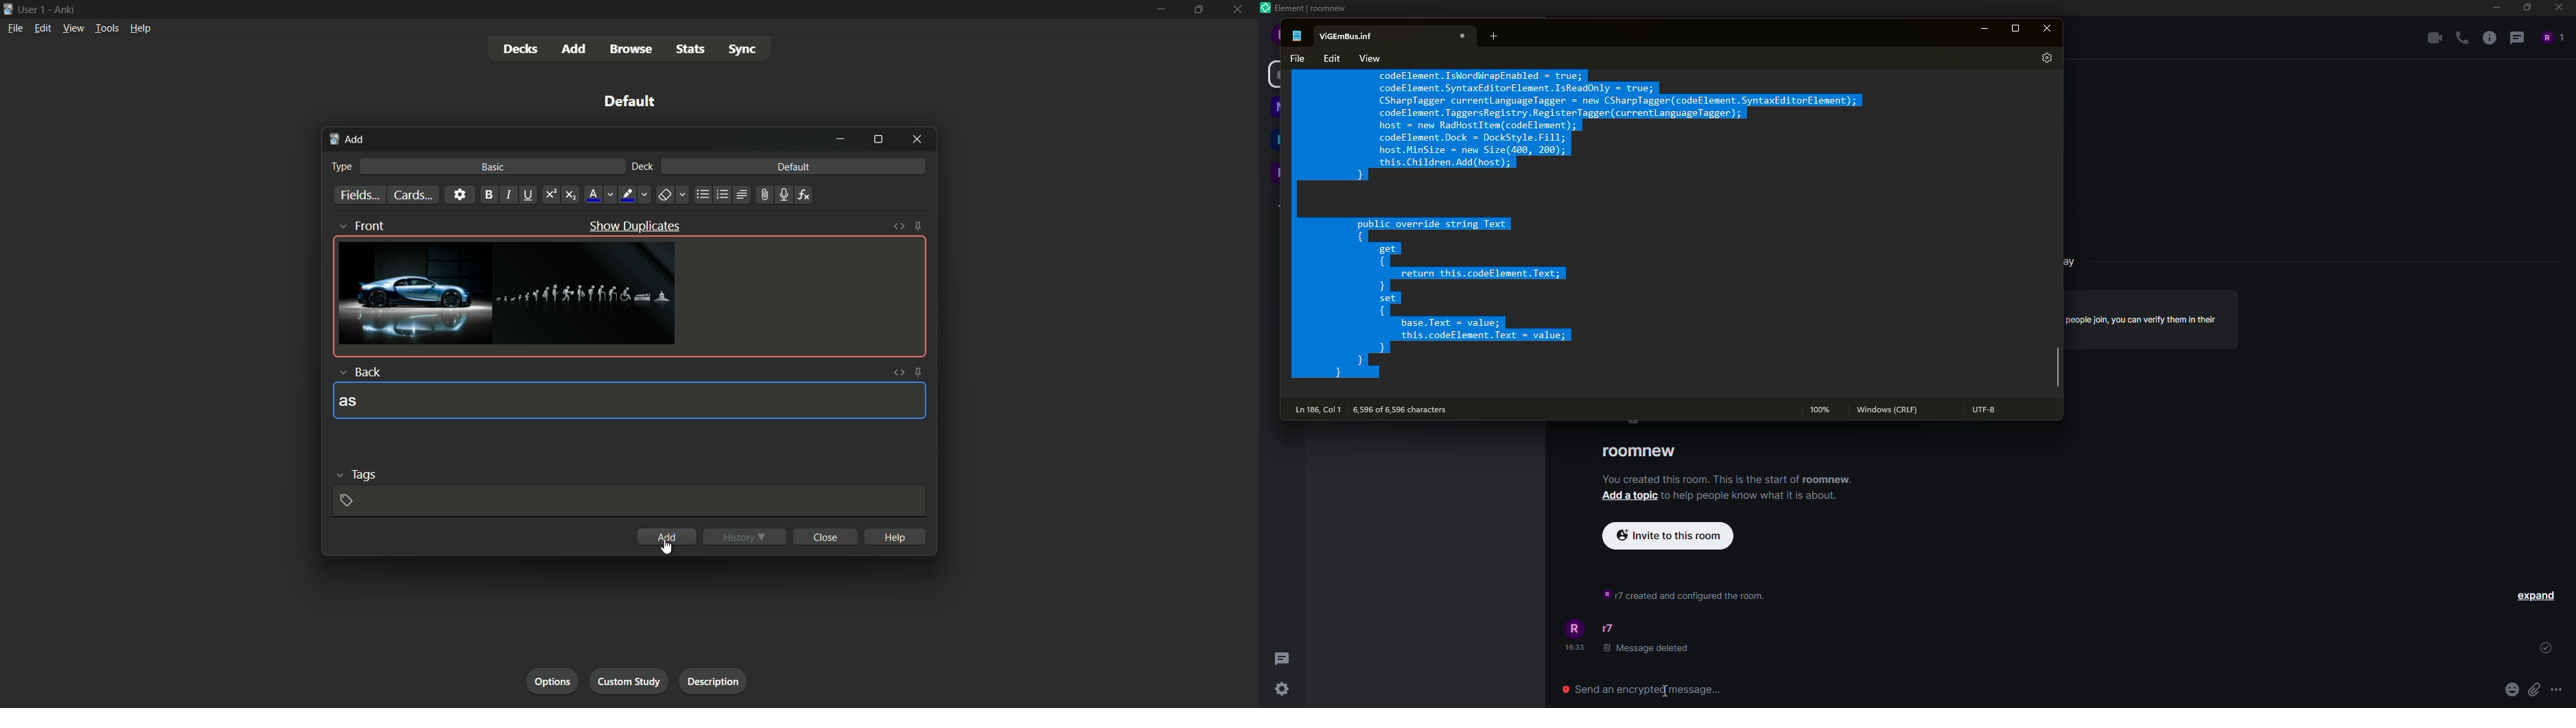 Image resolution: width=2576 pixels, height=728 pixels. What do you see at coordinates (1407, 409) in the screenshot?
I see `characters` at bounding box center [1407, 409].